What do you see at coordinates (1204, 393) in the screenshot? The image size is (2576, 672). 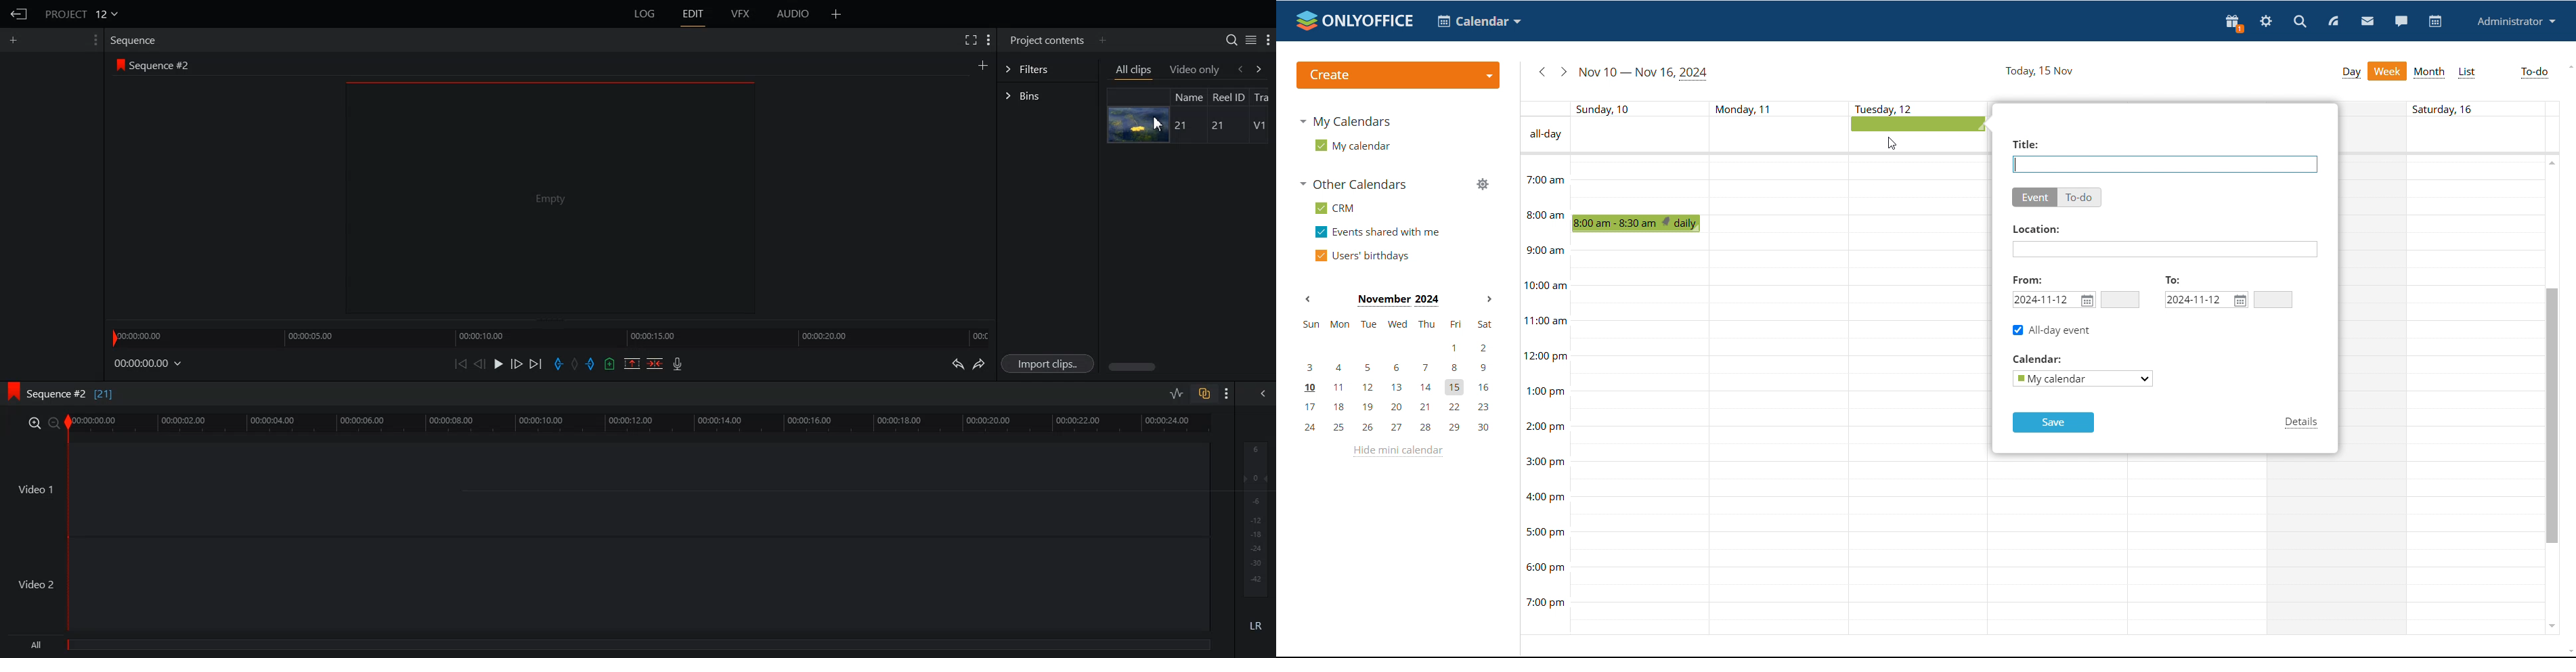 I see `Toggle auto track sync` at bounding box center [1204, 393].